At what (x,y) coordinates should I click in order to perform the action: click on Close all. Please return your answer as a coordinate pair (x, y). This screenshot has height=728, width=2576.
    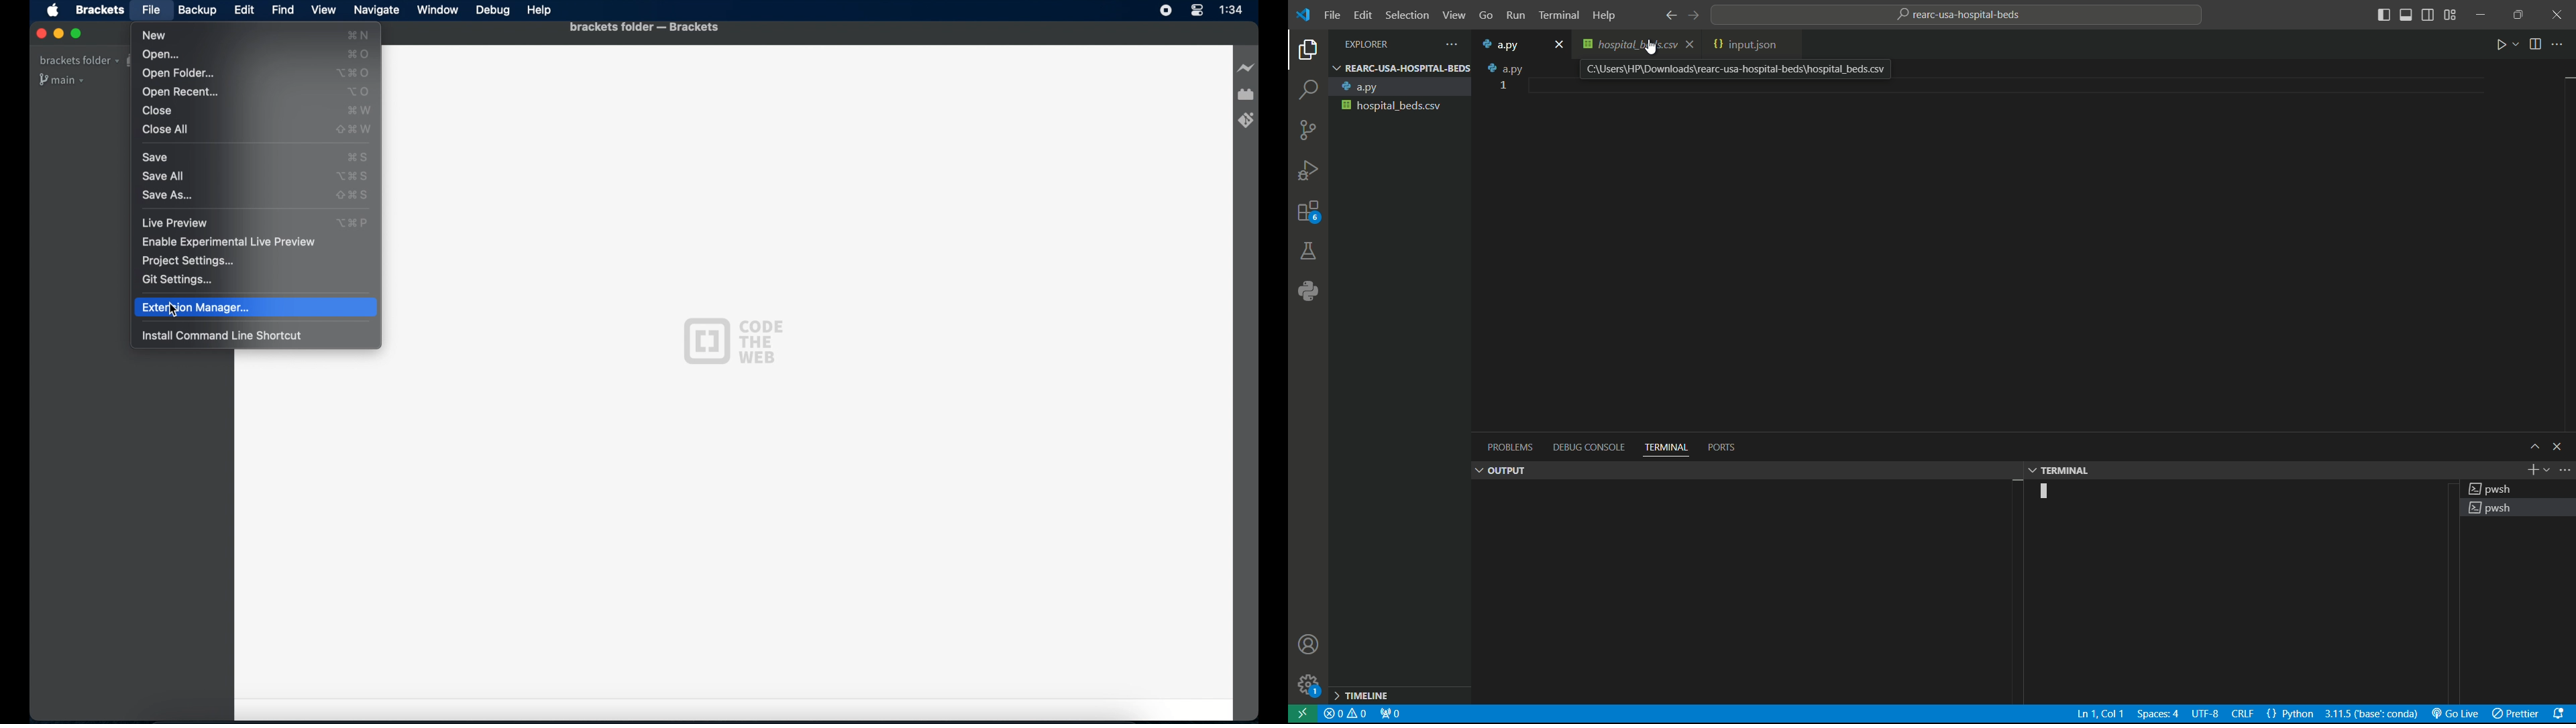
    Looking at the image, I should click on (166, 129).